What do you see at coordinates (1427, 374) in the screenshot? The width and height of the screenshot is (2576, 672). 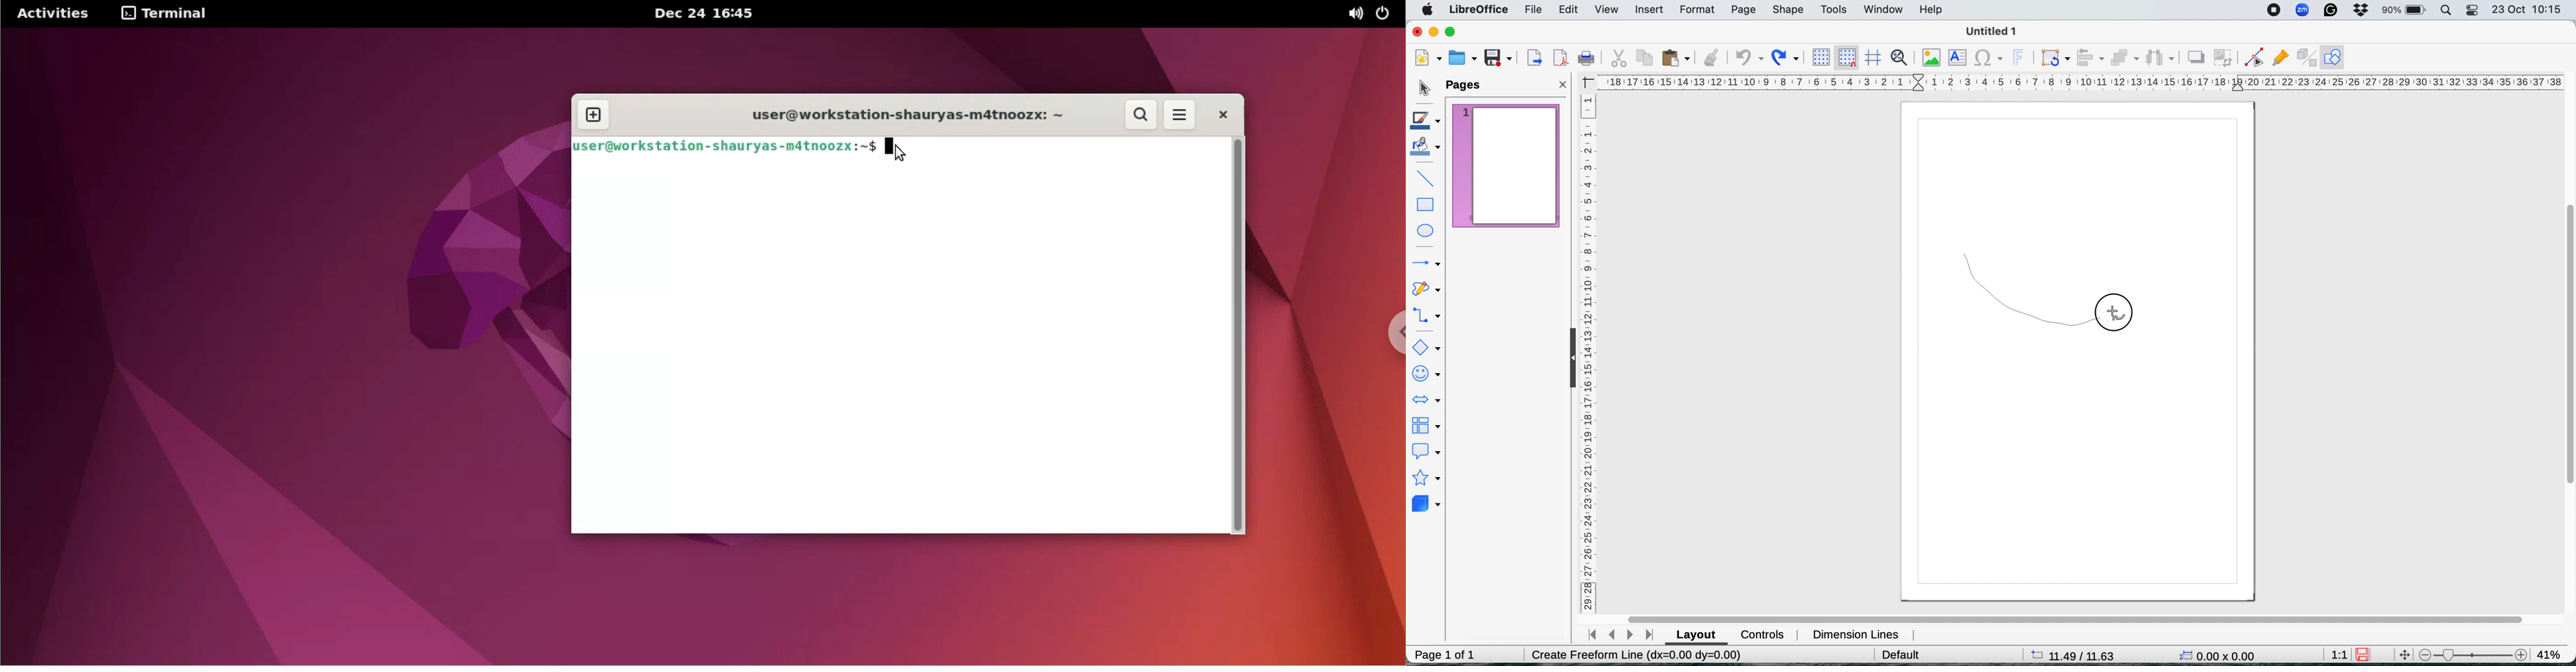 I see `symbol shapes` at bounding box center [1427, 374].